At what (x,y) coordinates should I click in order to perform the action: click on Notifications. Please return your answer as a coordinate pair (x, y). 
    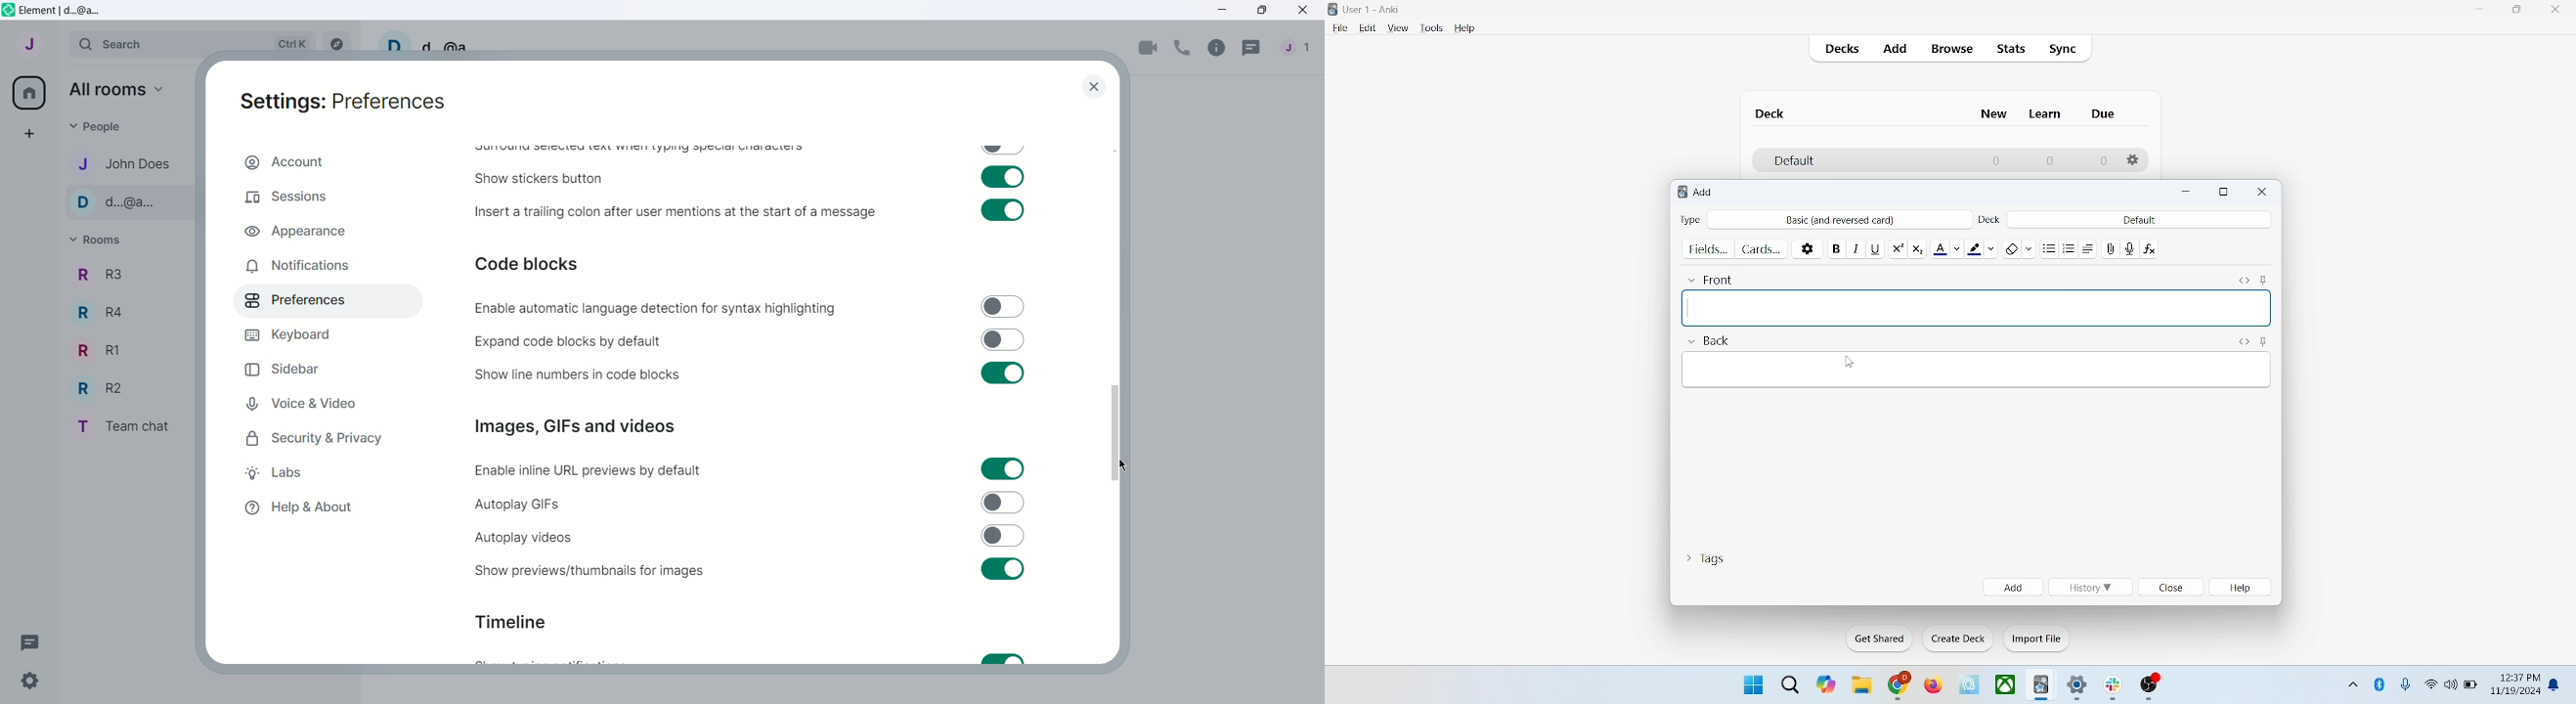
    Looking at the image, I should click on (316, 266).